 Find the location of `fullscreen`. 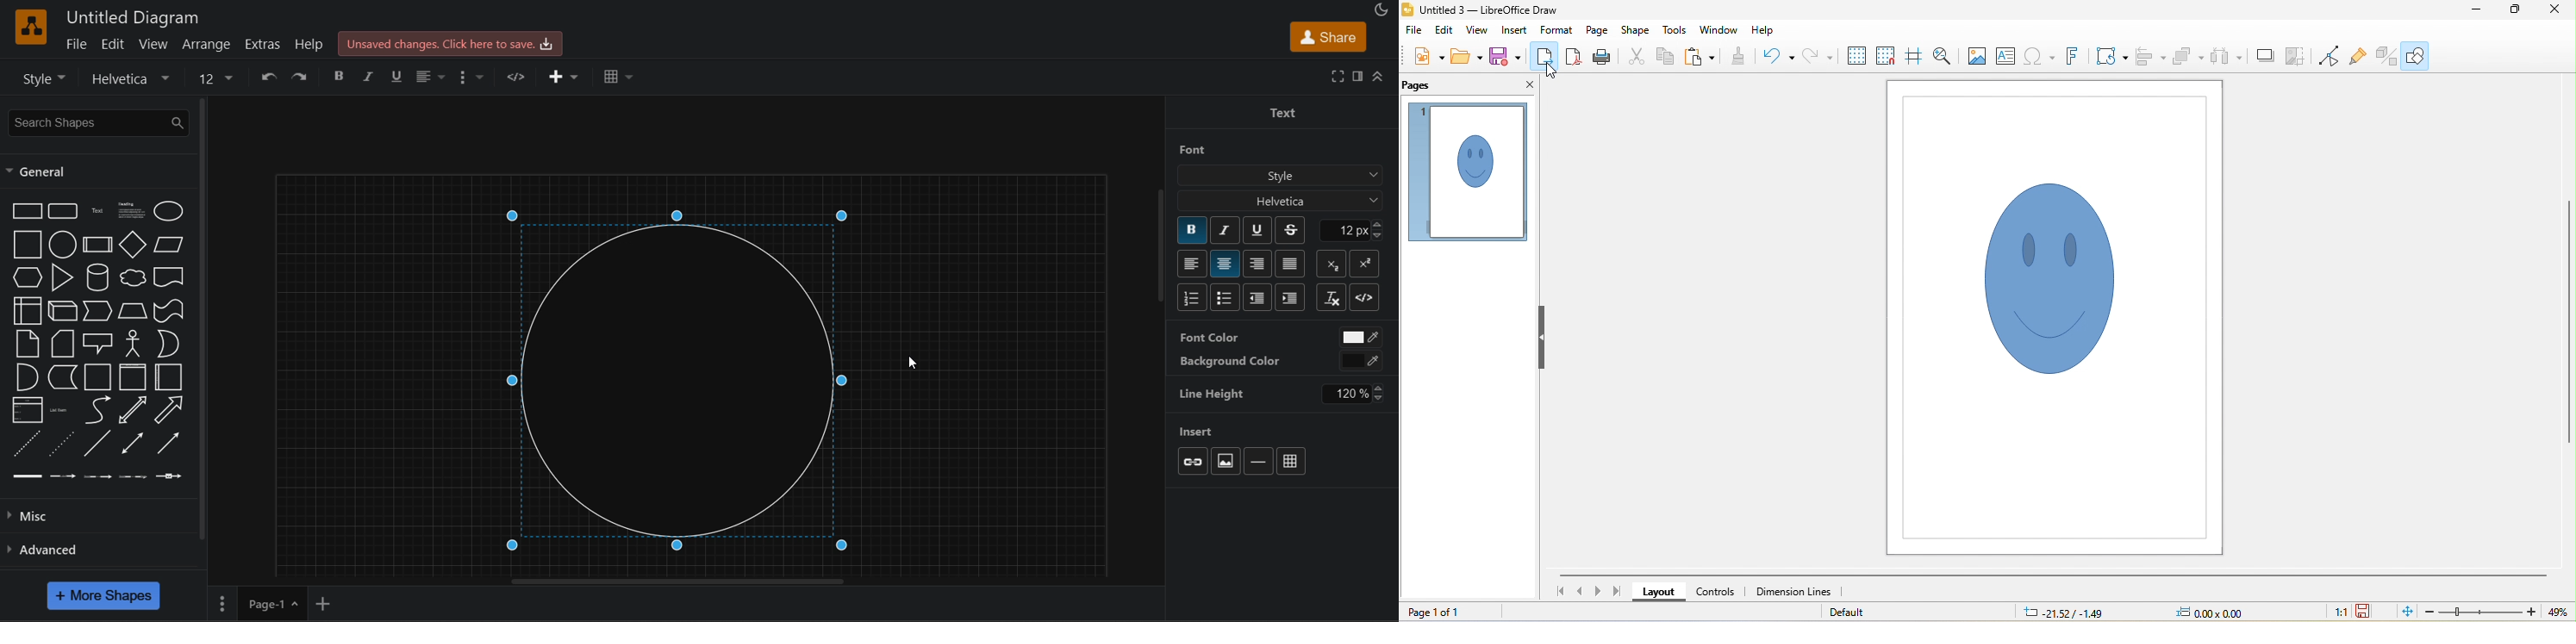

fullscreen is located at coordinates (1338, 76).